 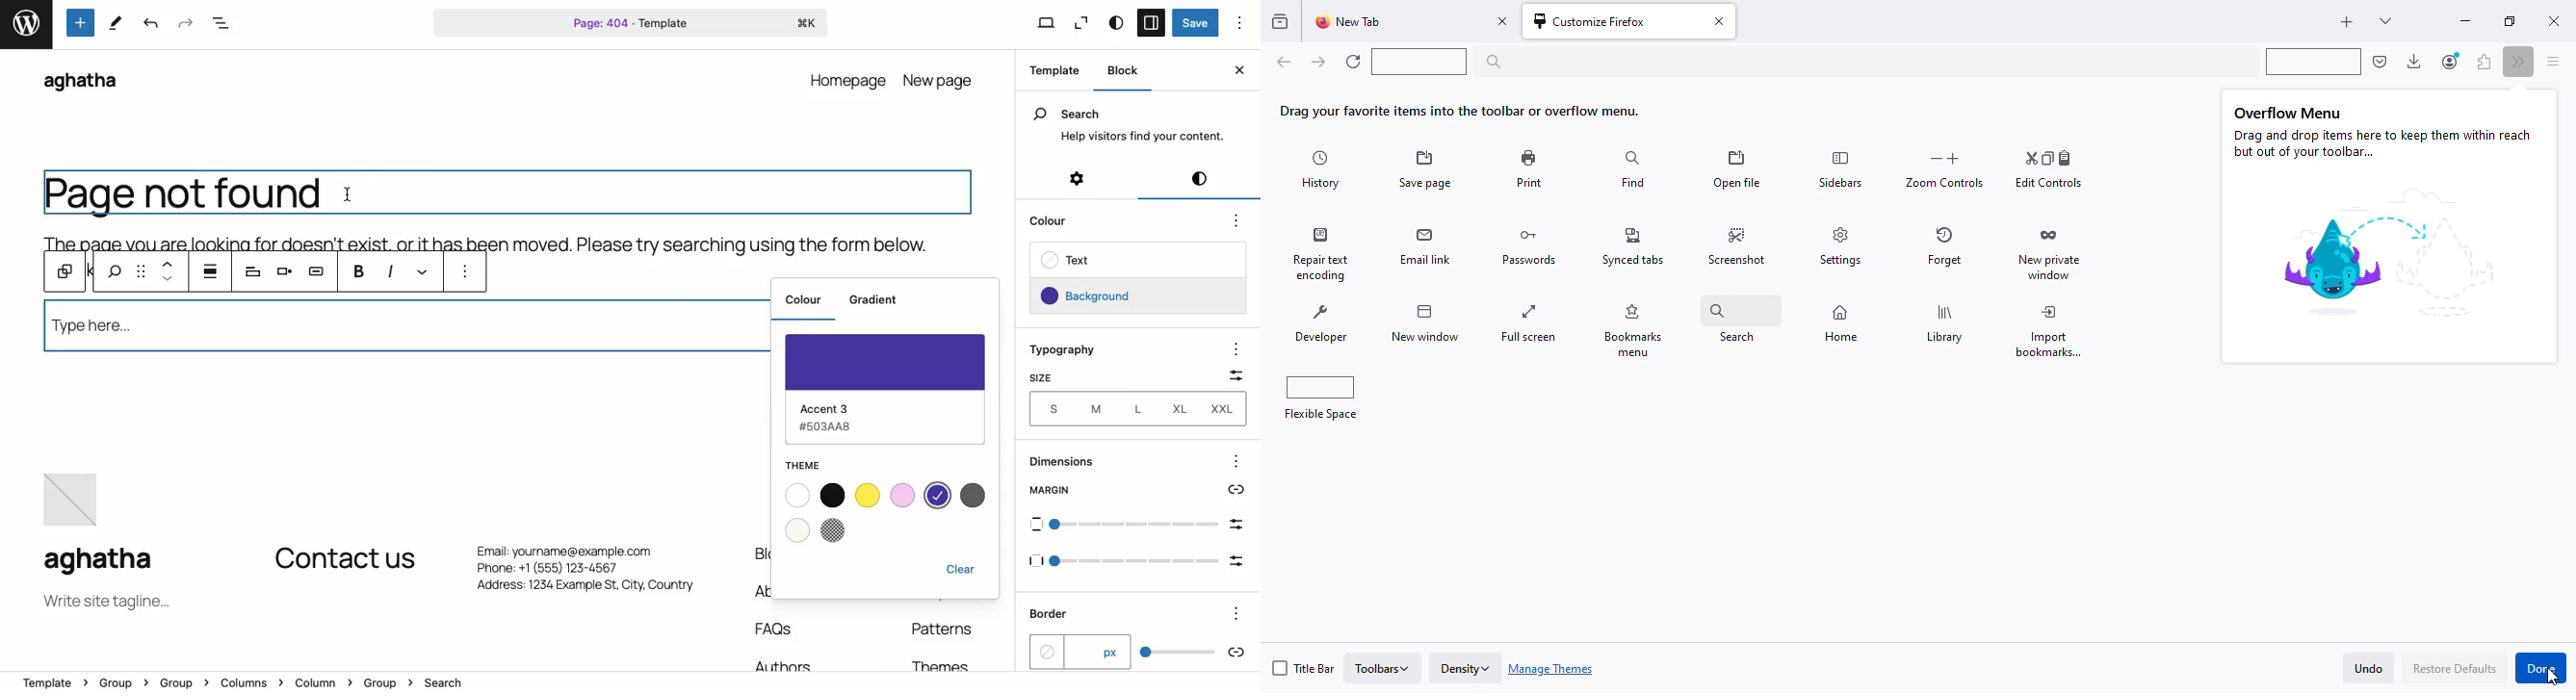 I want to click on Style, so click(x=1117, y=24).